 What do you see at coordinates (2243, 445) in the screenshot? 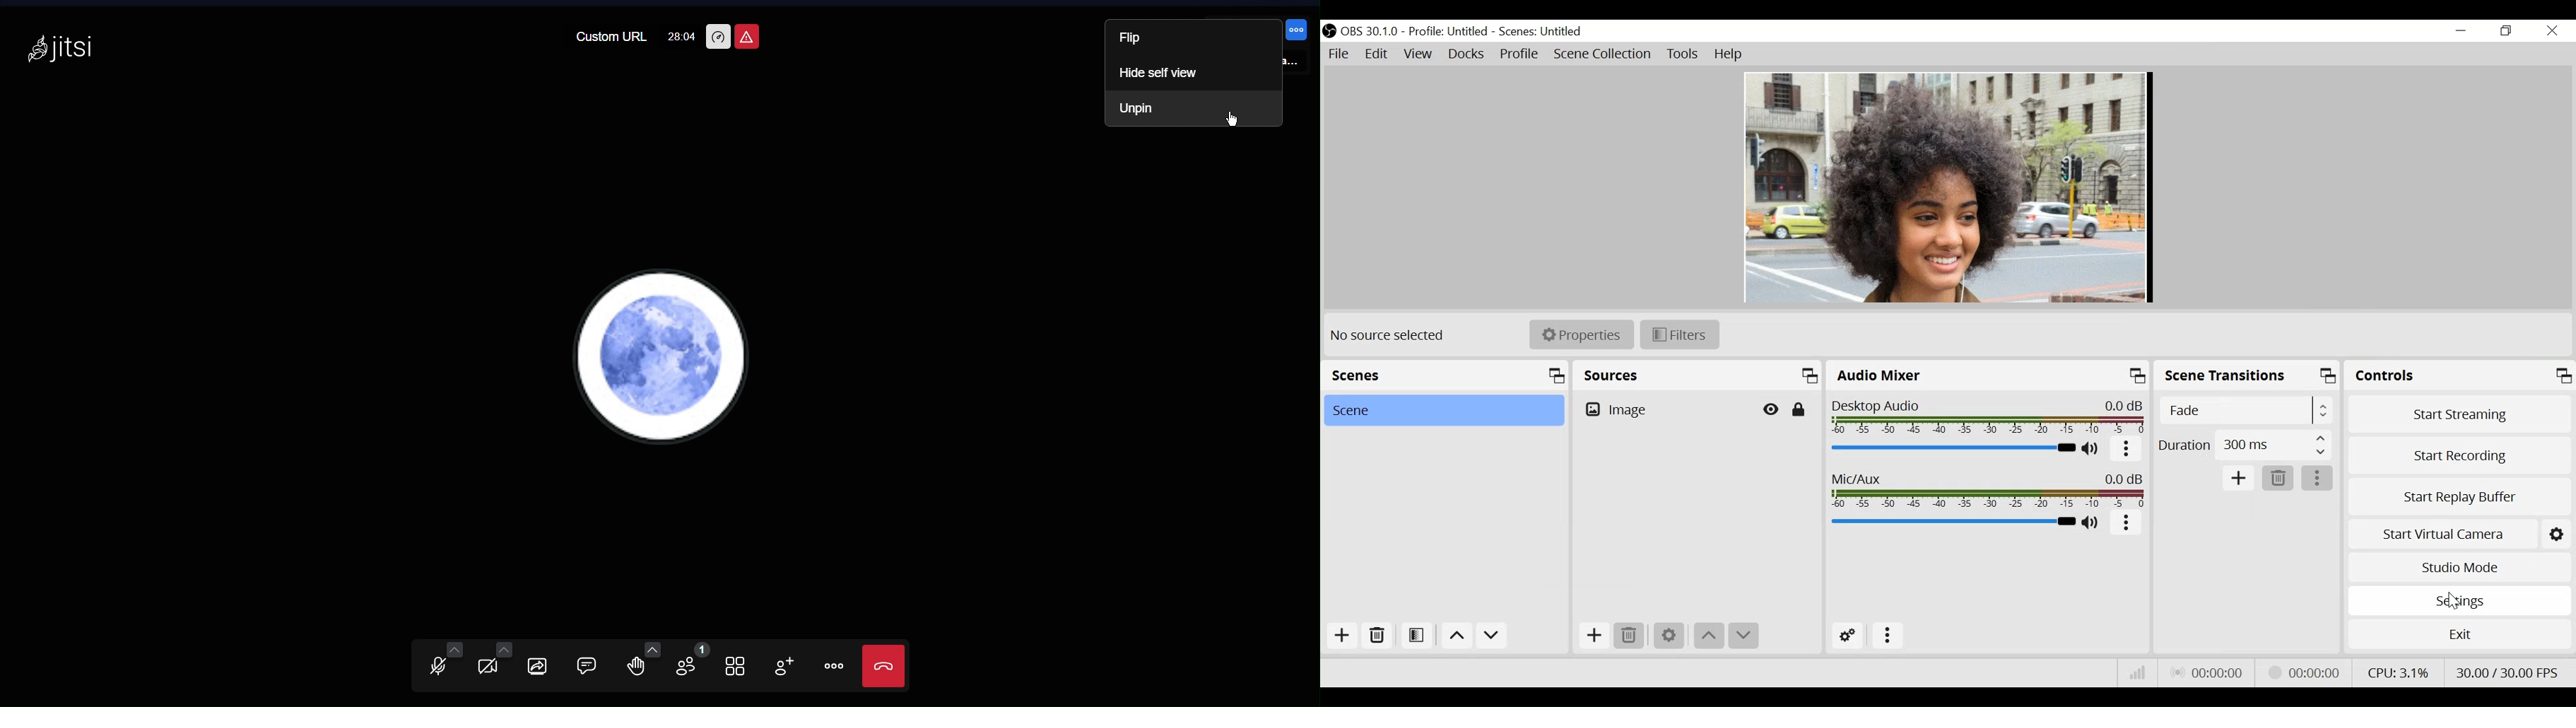
I see `Select Duration` at bounding box center [2243, 445].